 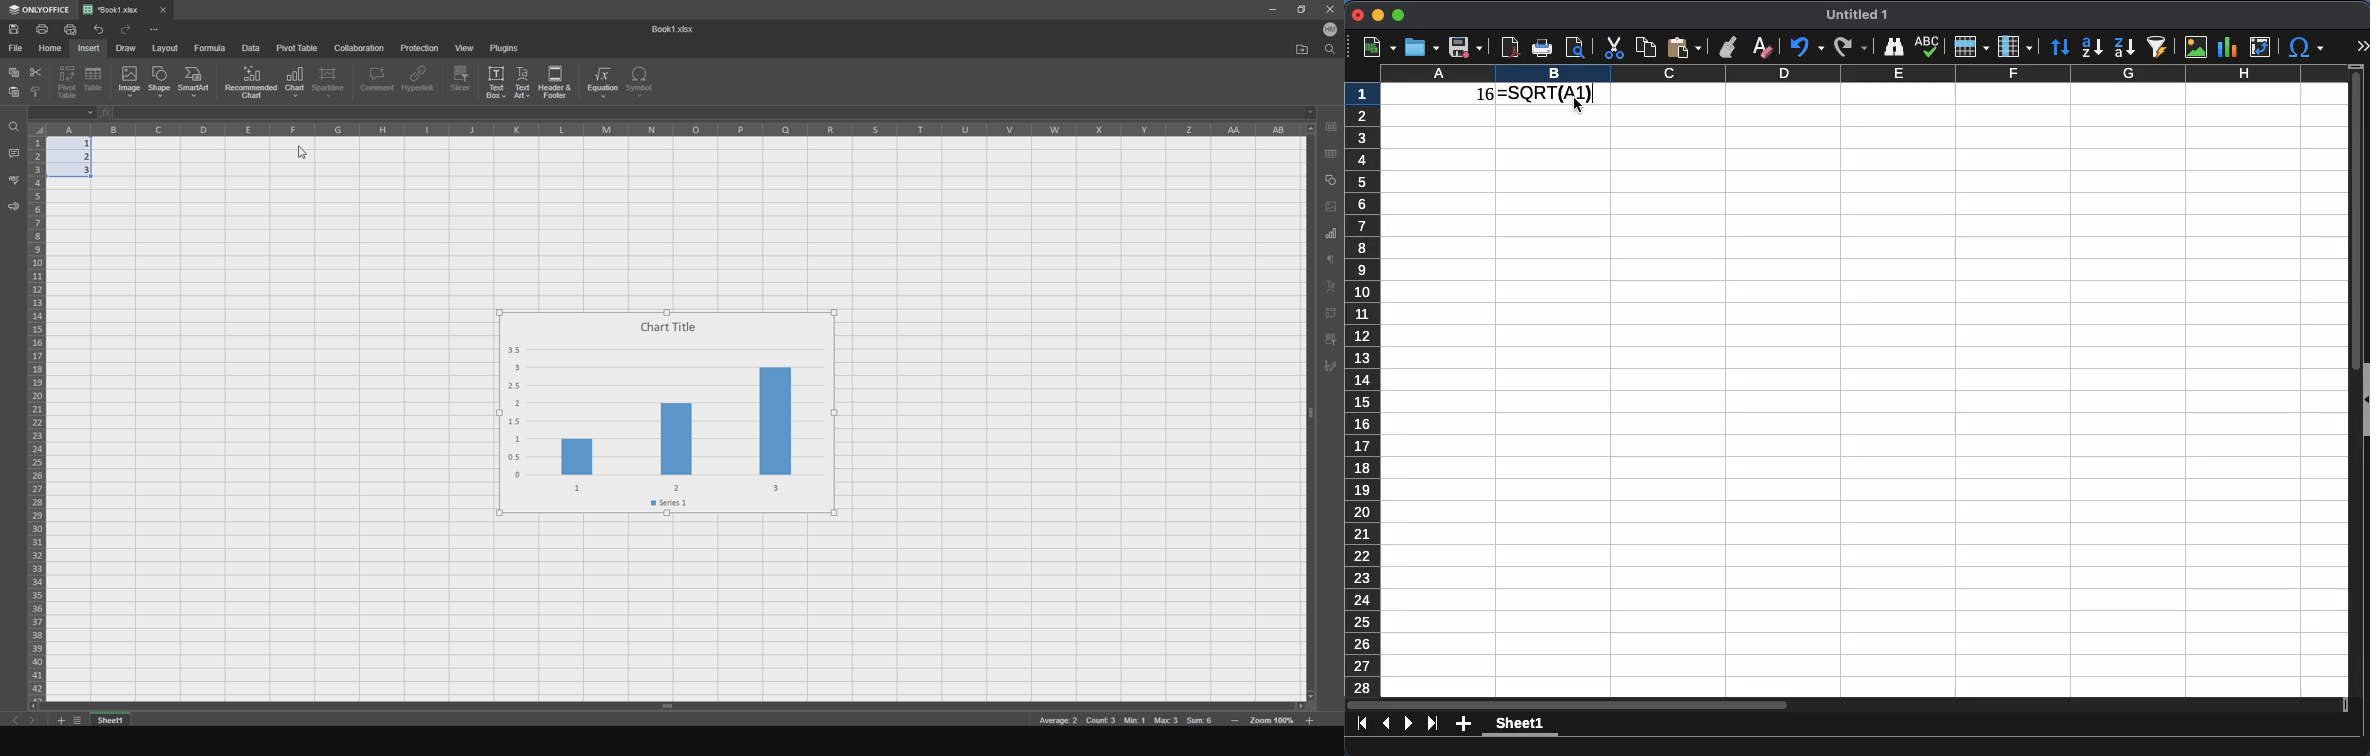 What do you see at coordinates (13, 179) in the screenshot?
I see `spell checking` at bounding box center [13, 179].